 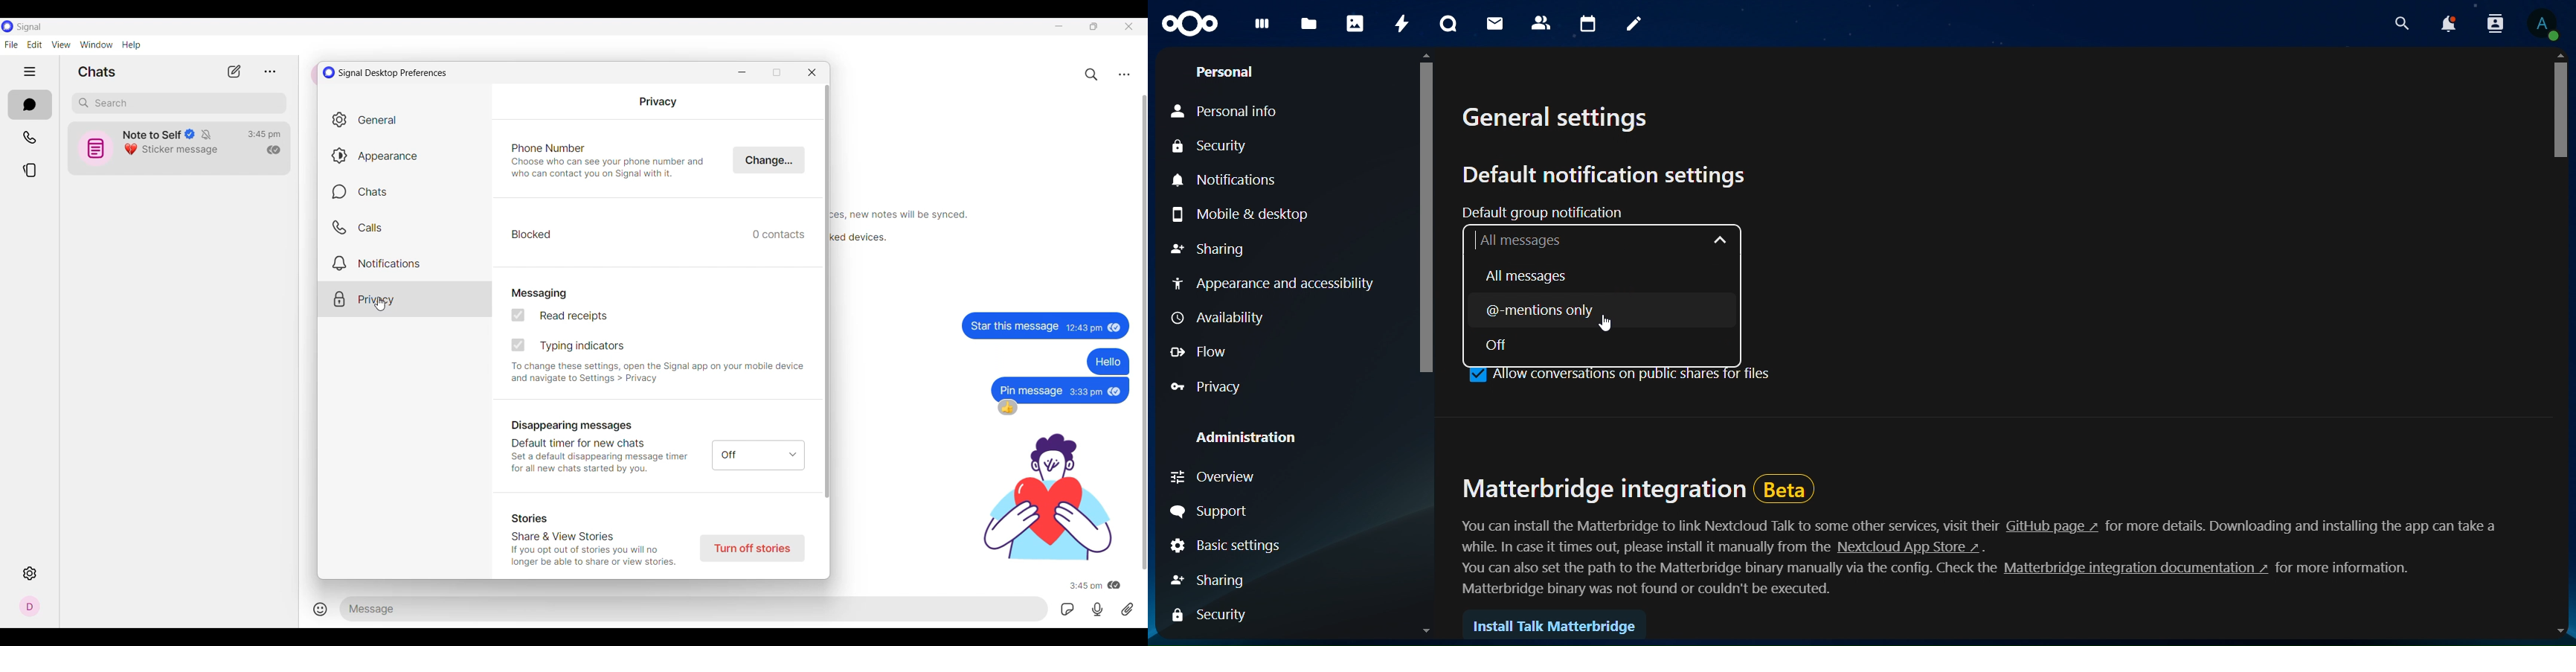 What do you see at coordinates (2441, 22) in the screenshot?
I see `notifications` at bounding box center [2441, 22].